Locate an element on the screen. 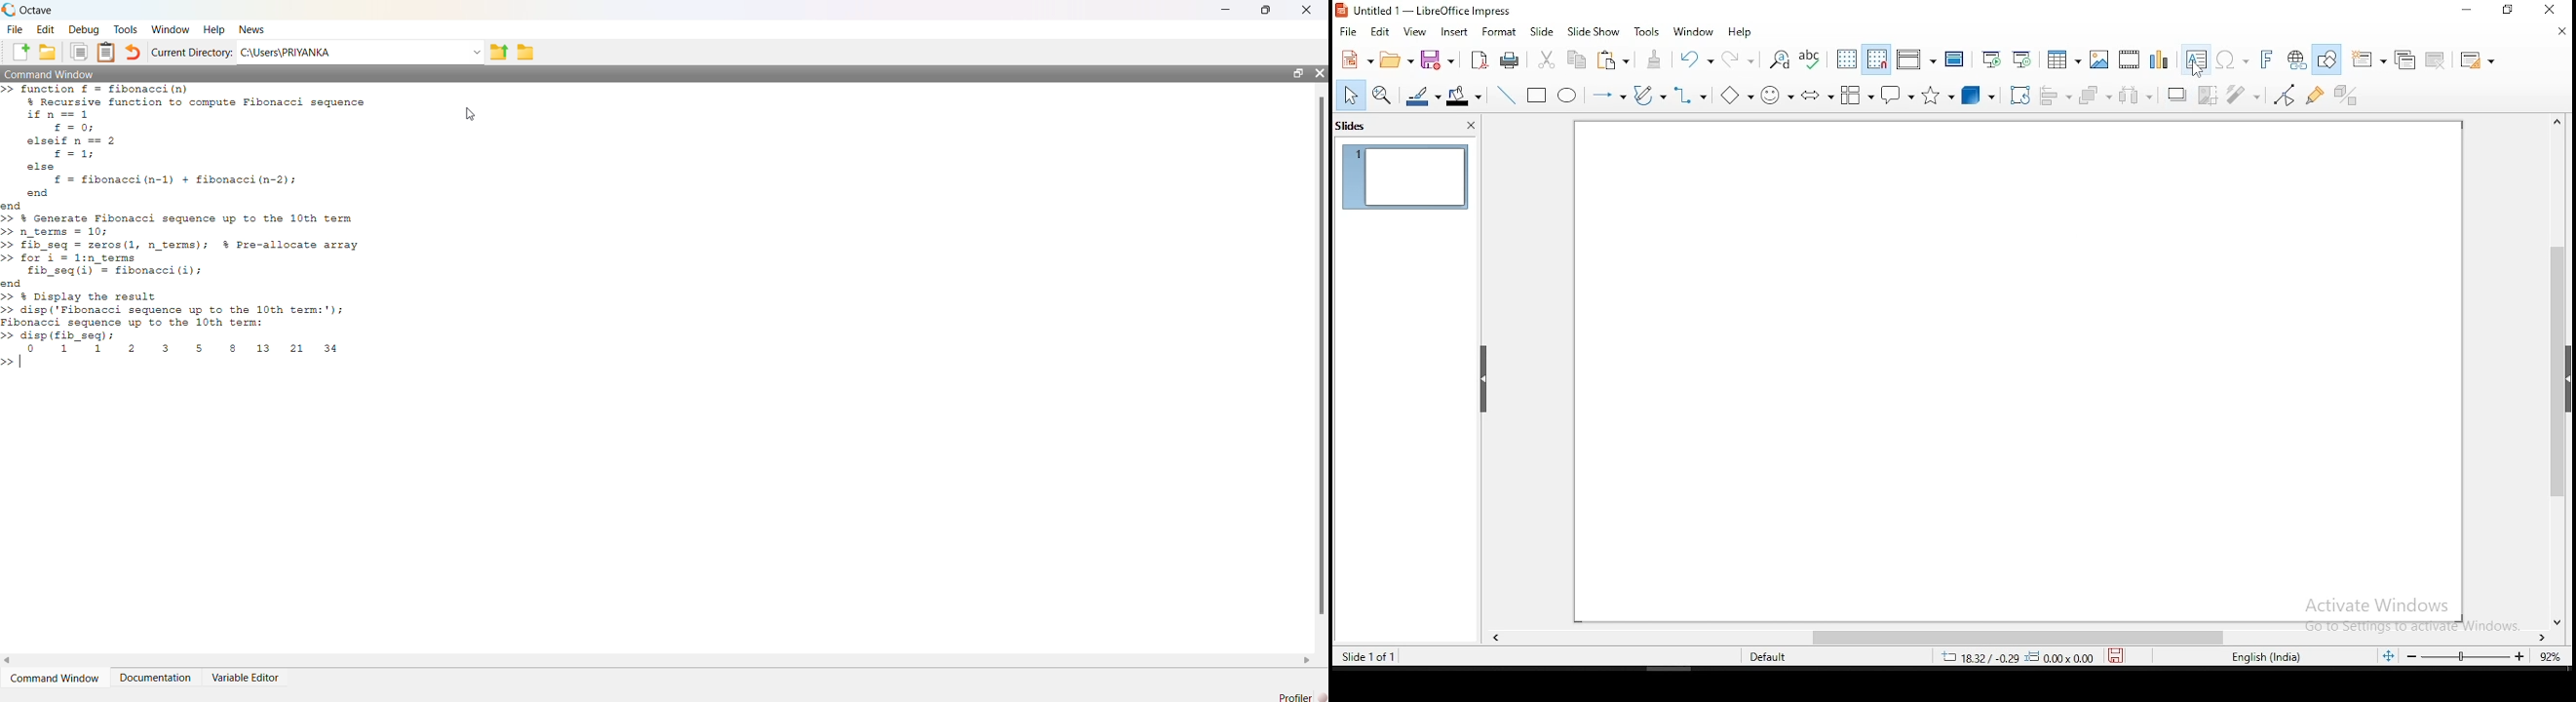  symbol shapes is located at coordinates (1778, 93).